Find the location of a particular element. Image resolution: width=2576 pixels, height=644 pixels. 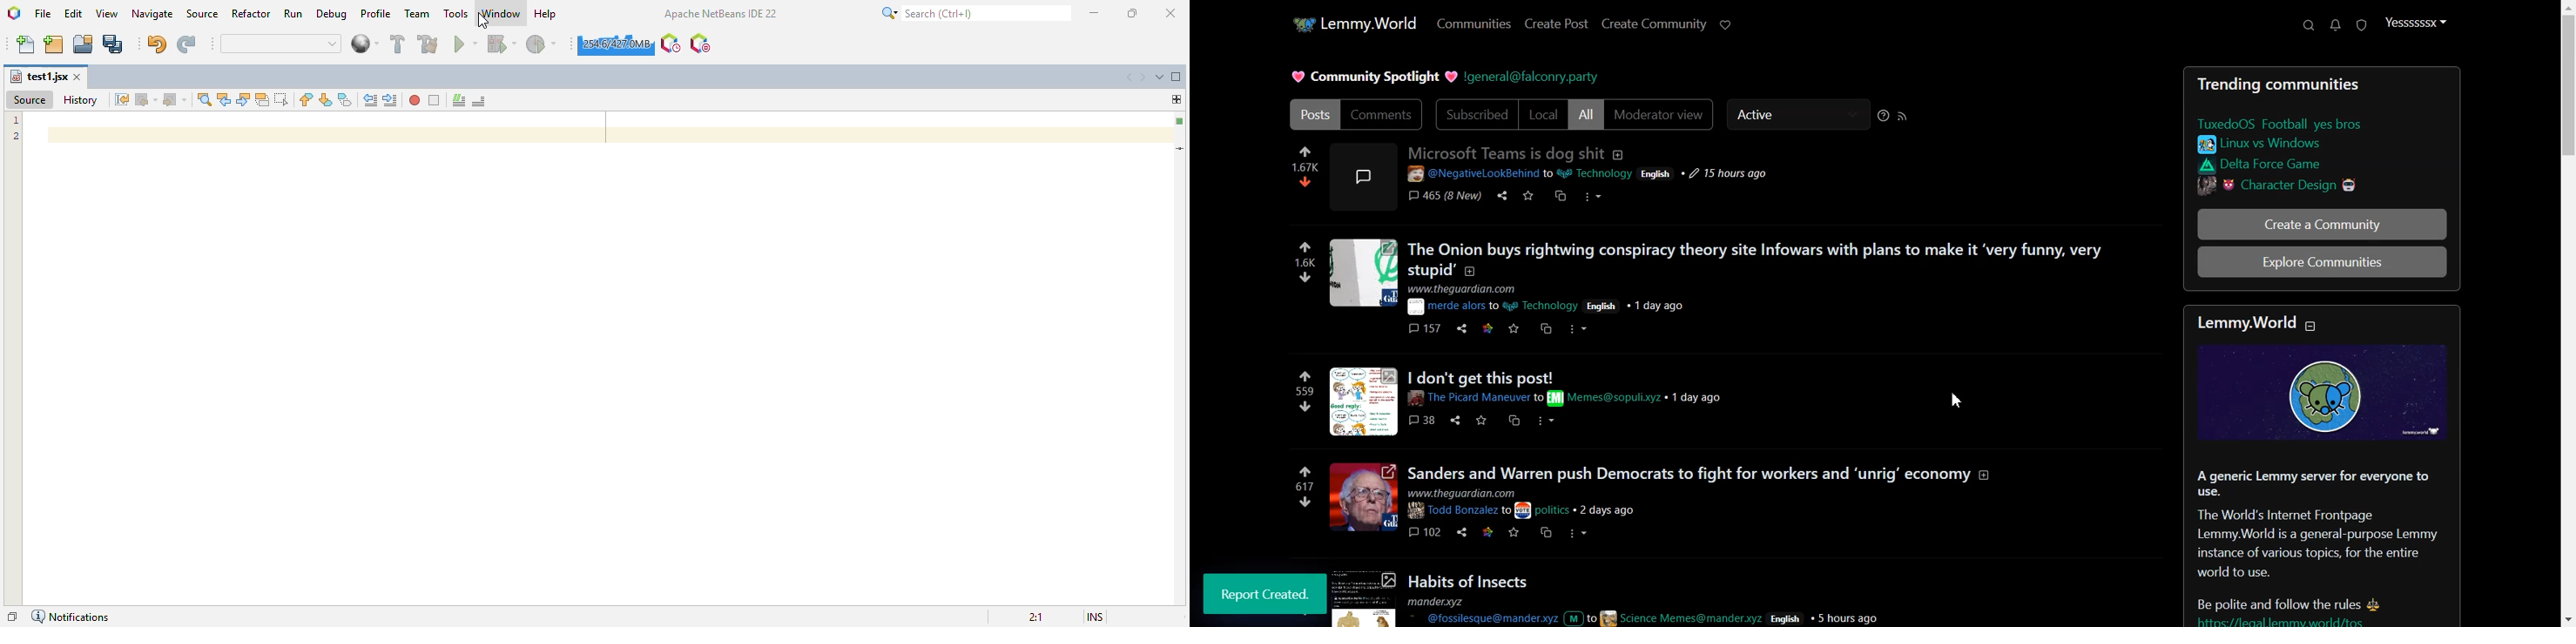

undo is located at coordinates (158, 44).